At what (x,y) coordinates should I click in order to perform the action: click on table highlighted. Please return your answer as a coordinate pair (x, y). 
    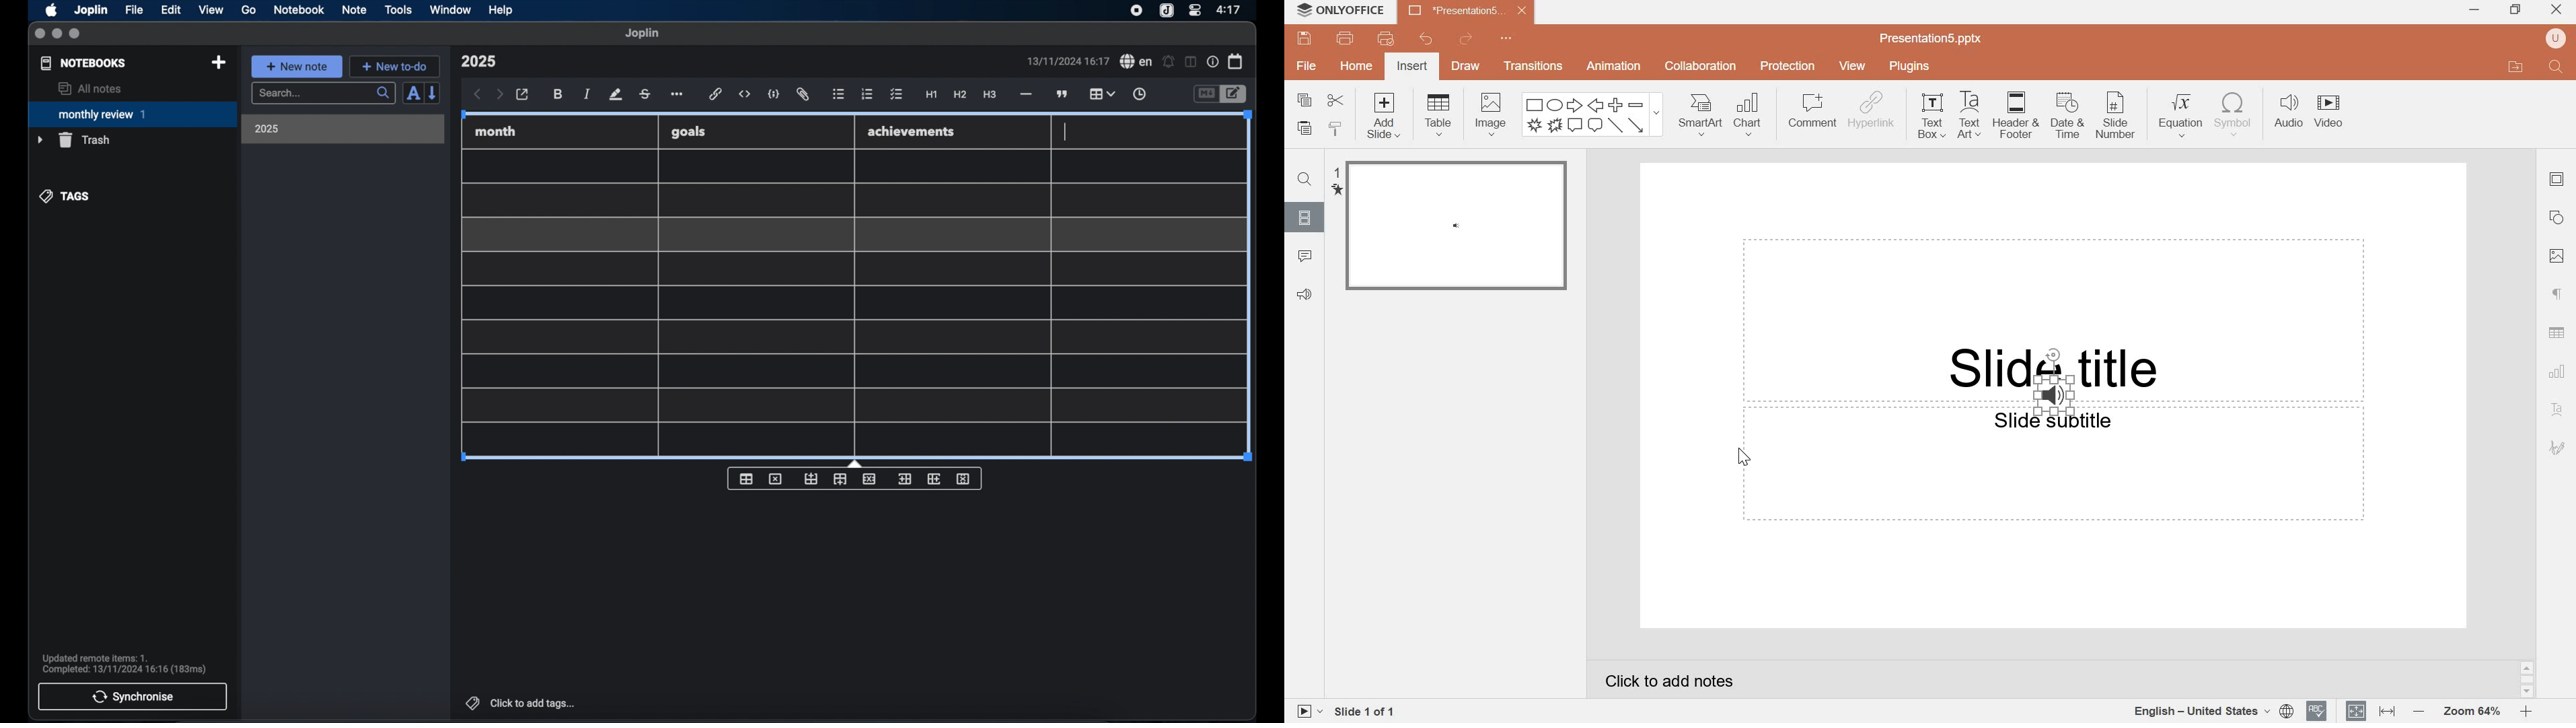
    Looking at the image, I should click on (1101, 94).